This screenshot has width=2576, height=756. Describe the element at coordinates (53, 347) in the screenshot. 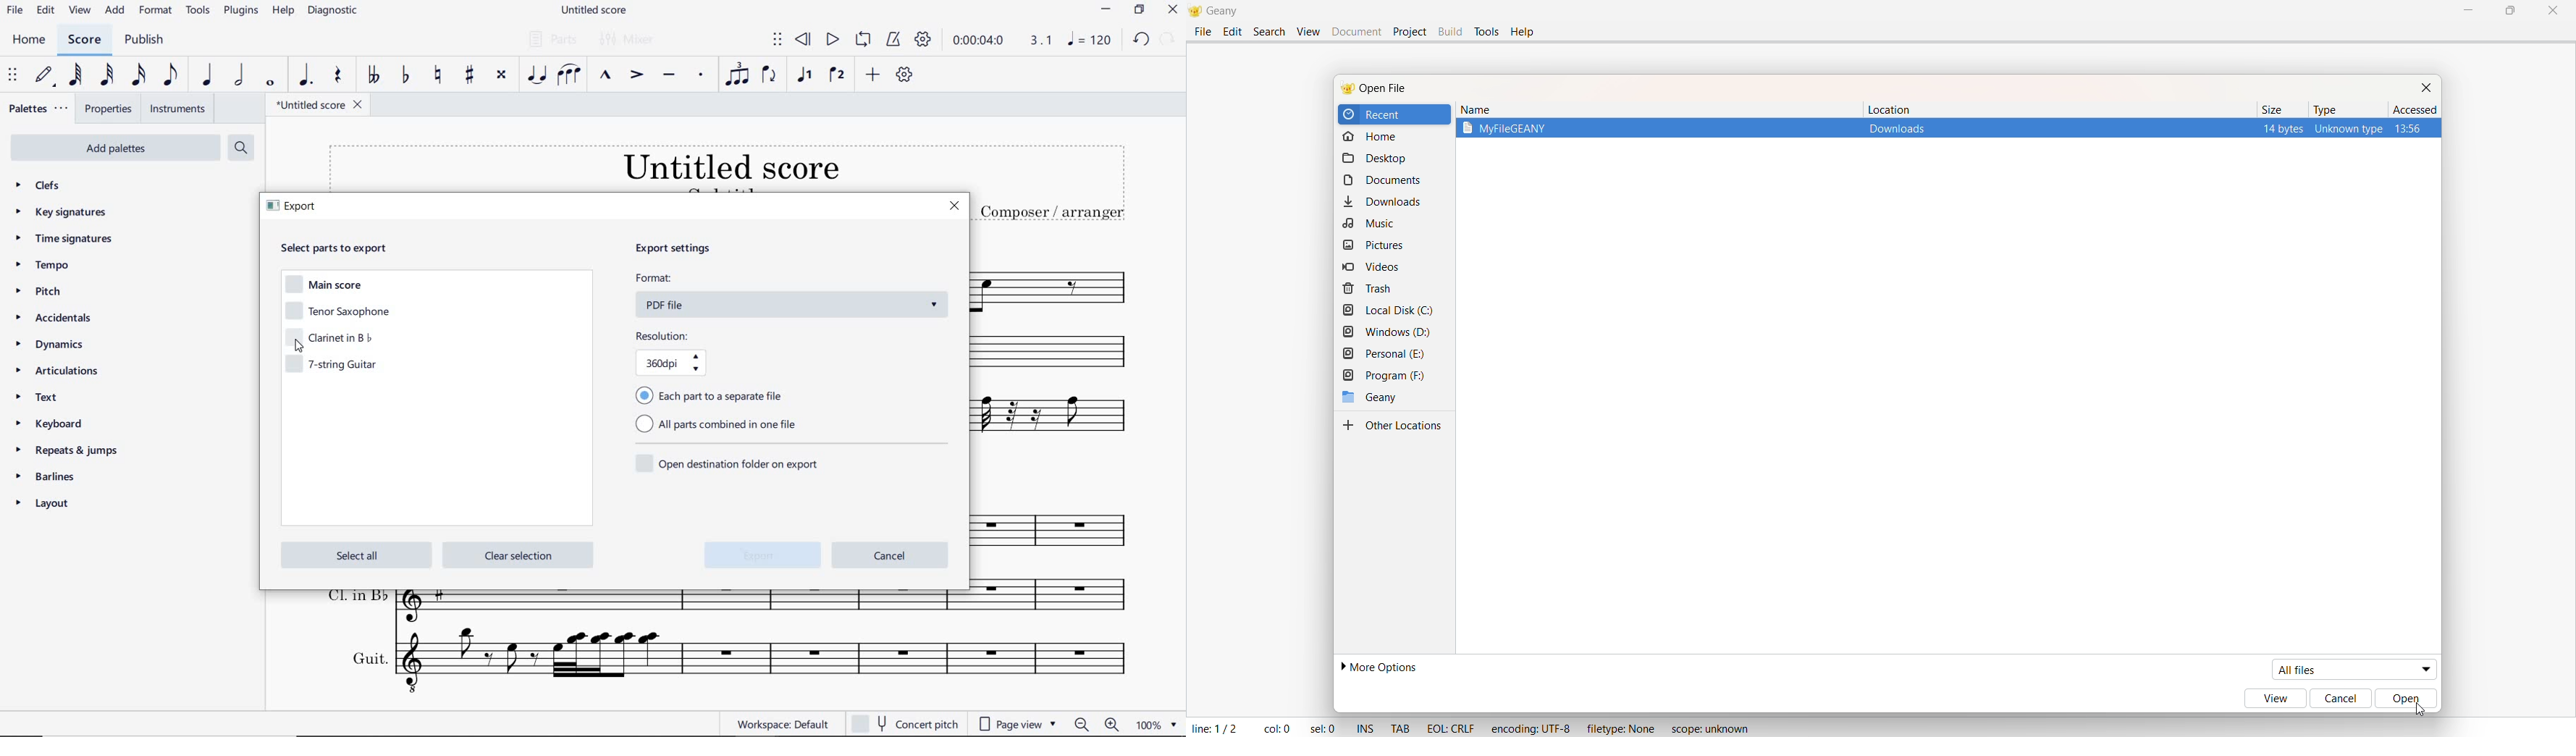

I see `DYNAMICS` at that location.